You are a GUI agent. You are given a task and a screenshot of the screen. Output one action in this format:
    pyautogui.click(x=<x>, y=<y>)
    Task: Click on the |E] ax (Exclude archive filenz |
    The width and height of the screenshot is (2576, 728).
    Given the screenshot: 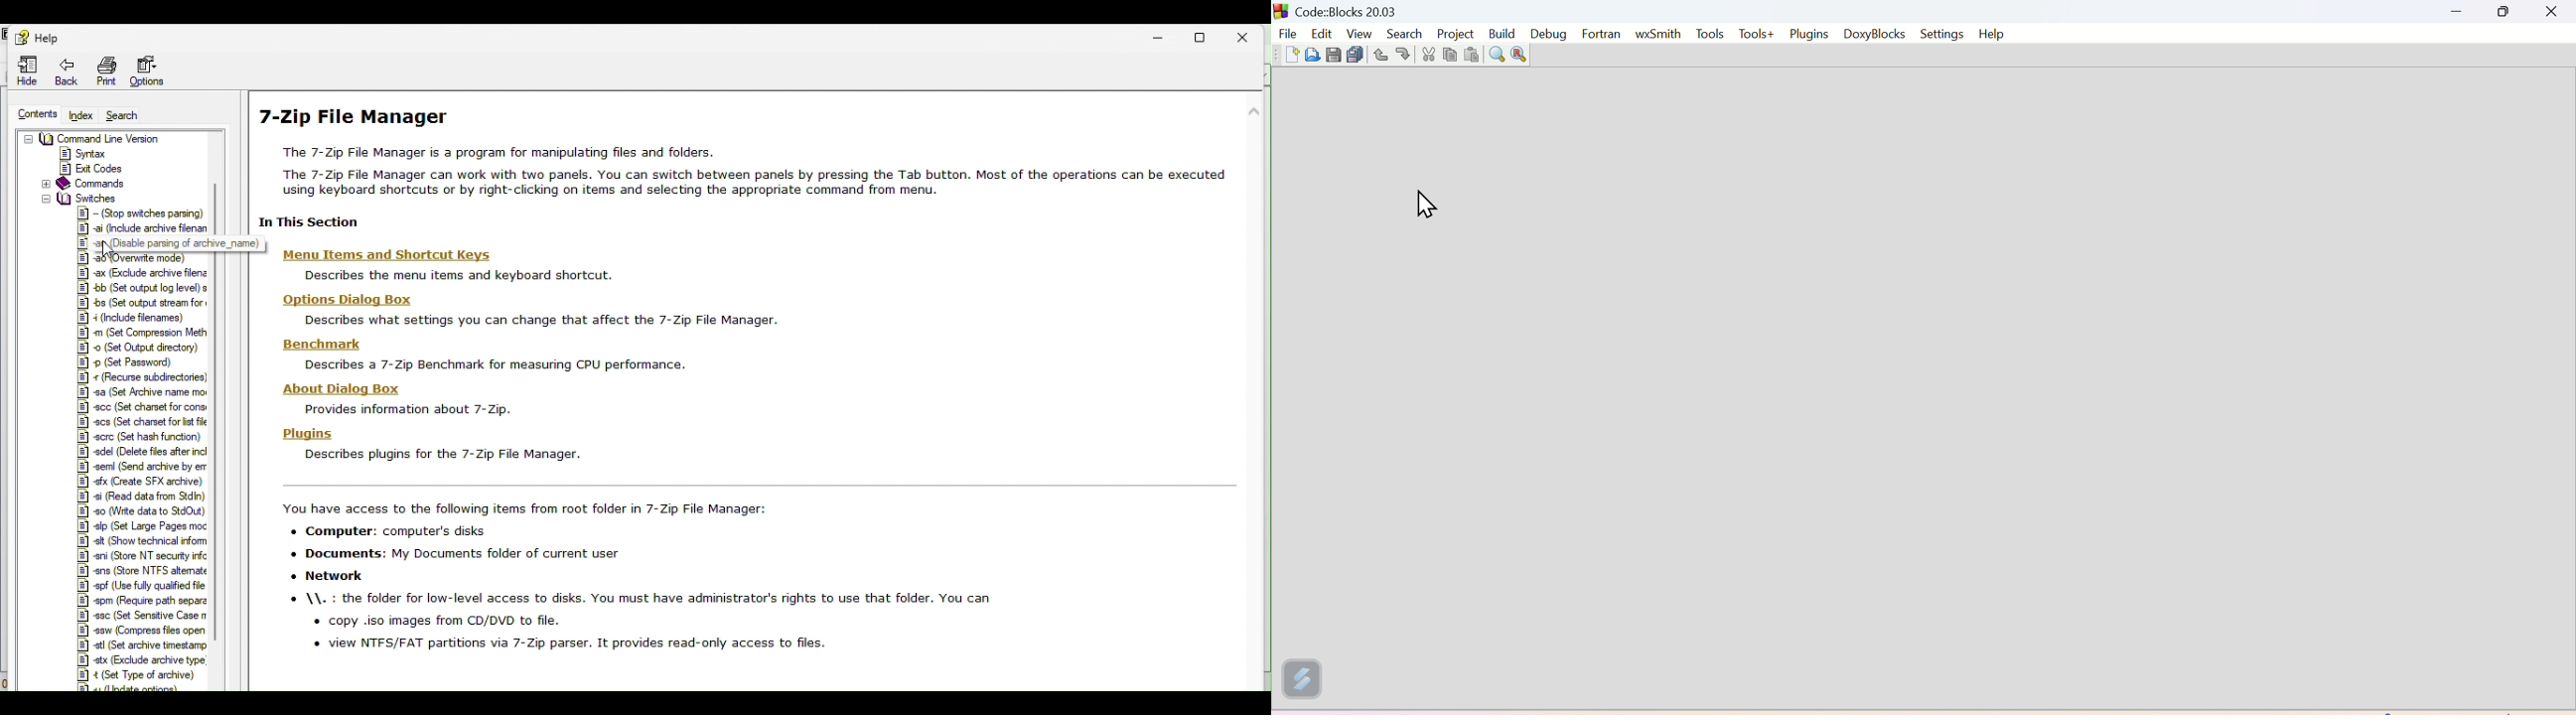 What is the action you would take?
    pyautogui.click(x=145, y=274)
    